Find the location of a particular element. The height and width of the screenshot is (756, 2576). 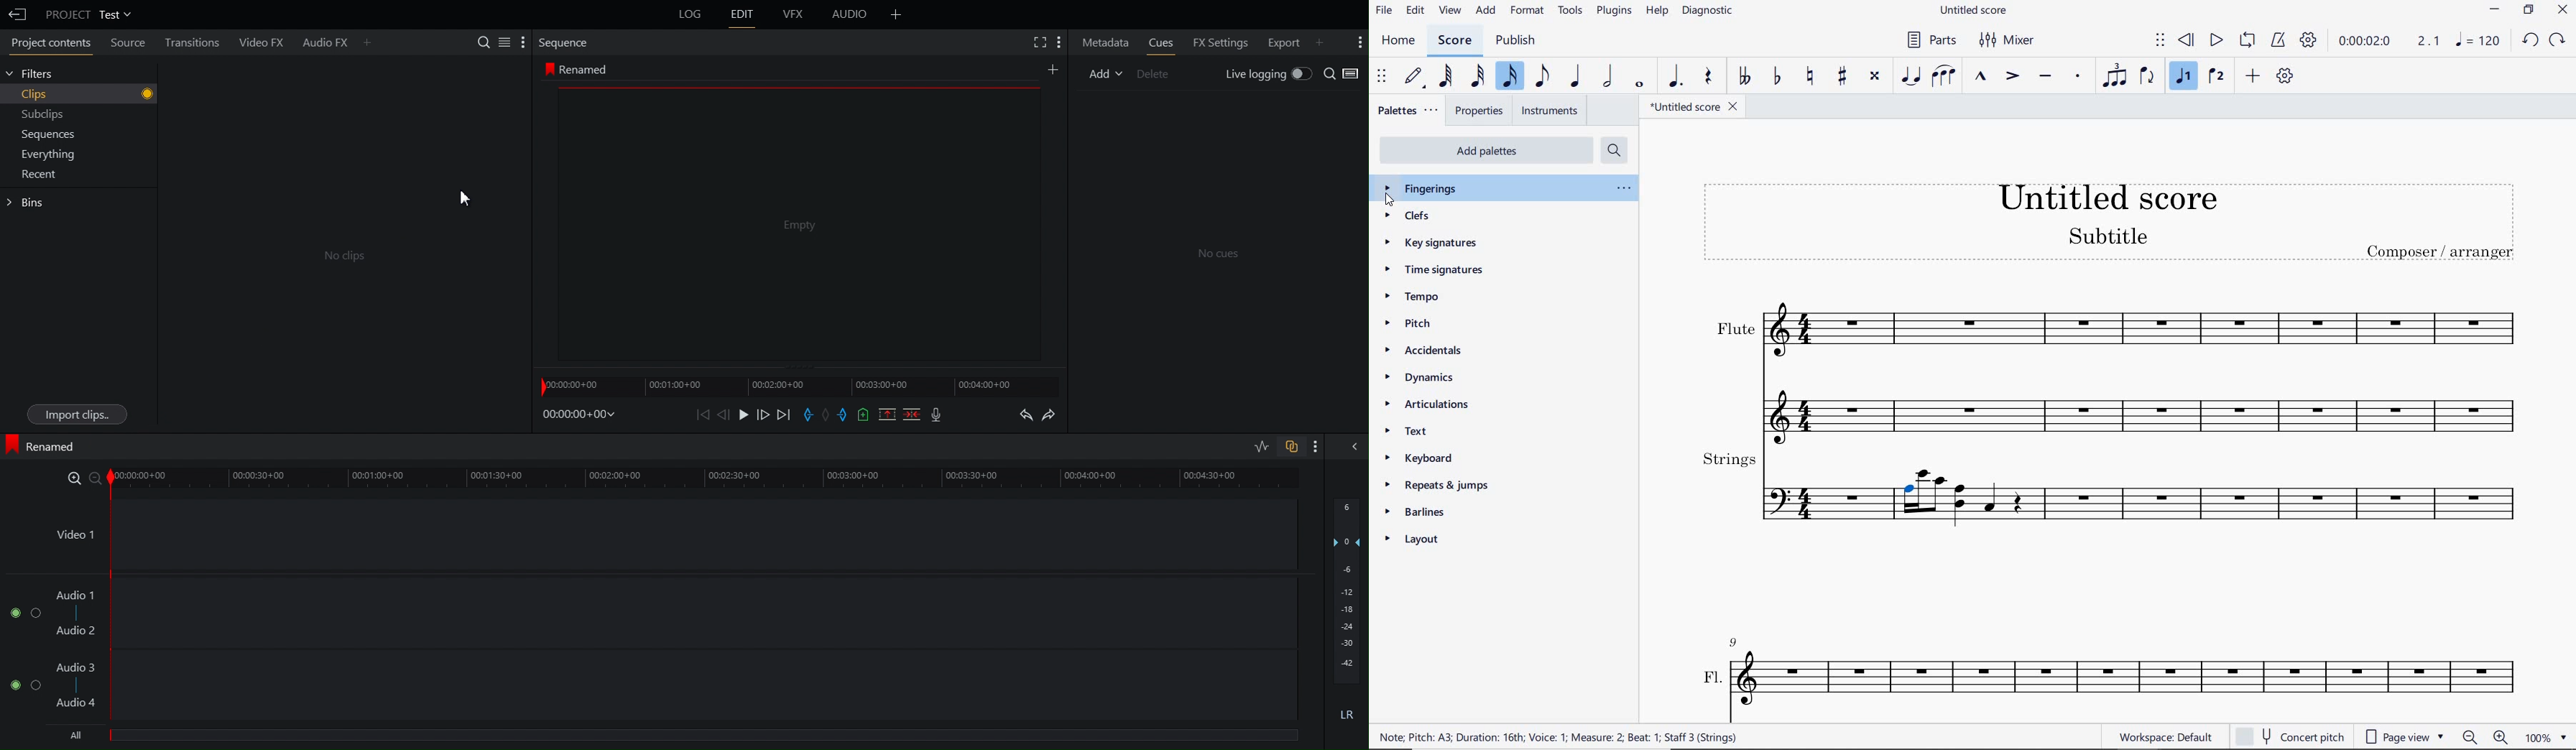

Timeline is located at coordinates (709, 476).